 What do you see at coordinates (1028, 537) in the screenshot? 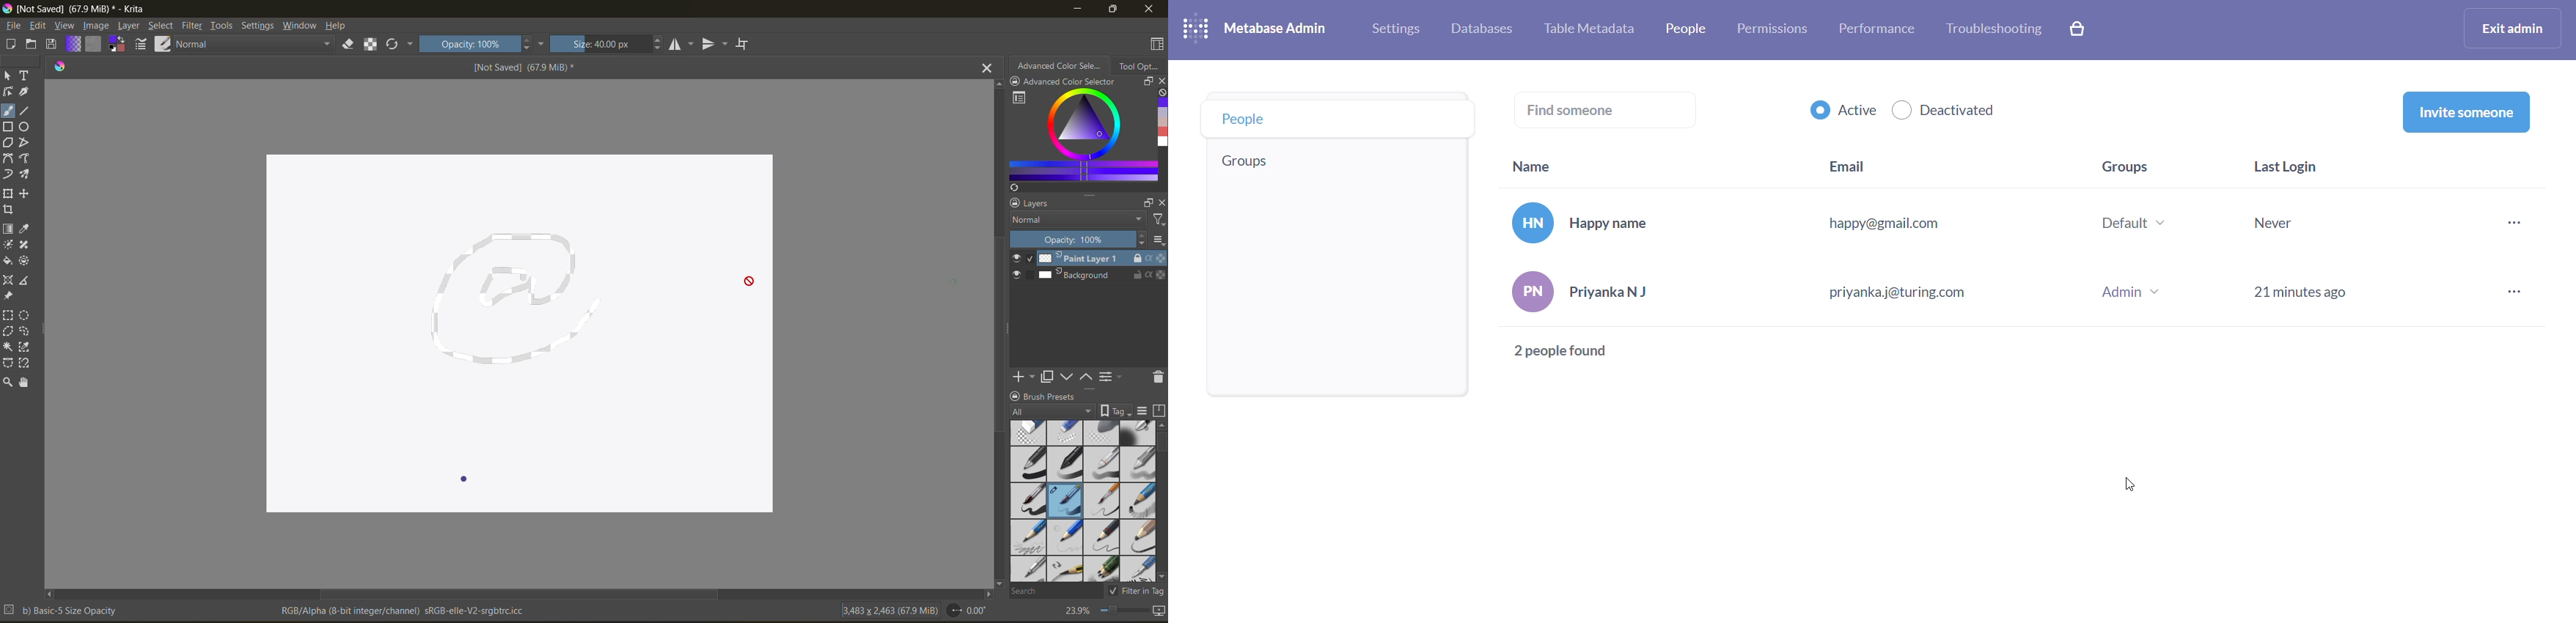
I see `pencil` at bounding box center [1028, 537].